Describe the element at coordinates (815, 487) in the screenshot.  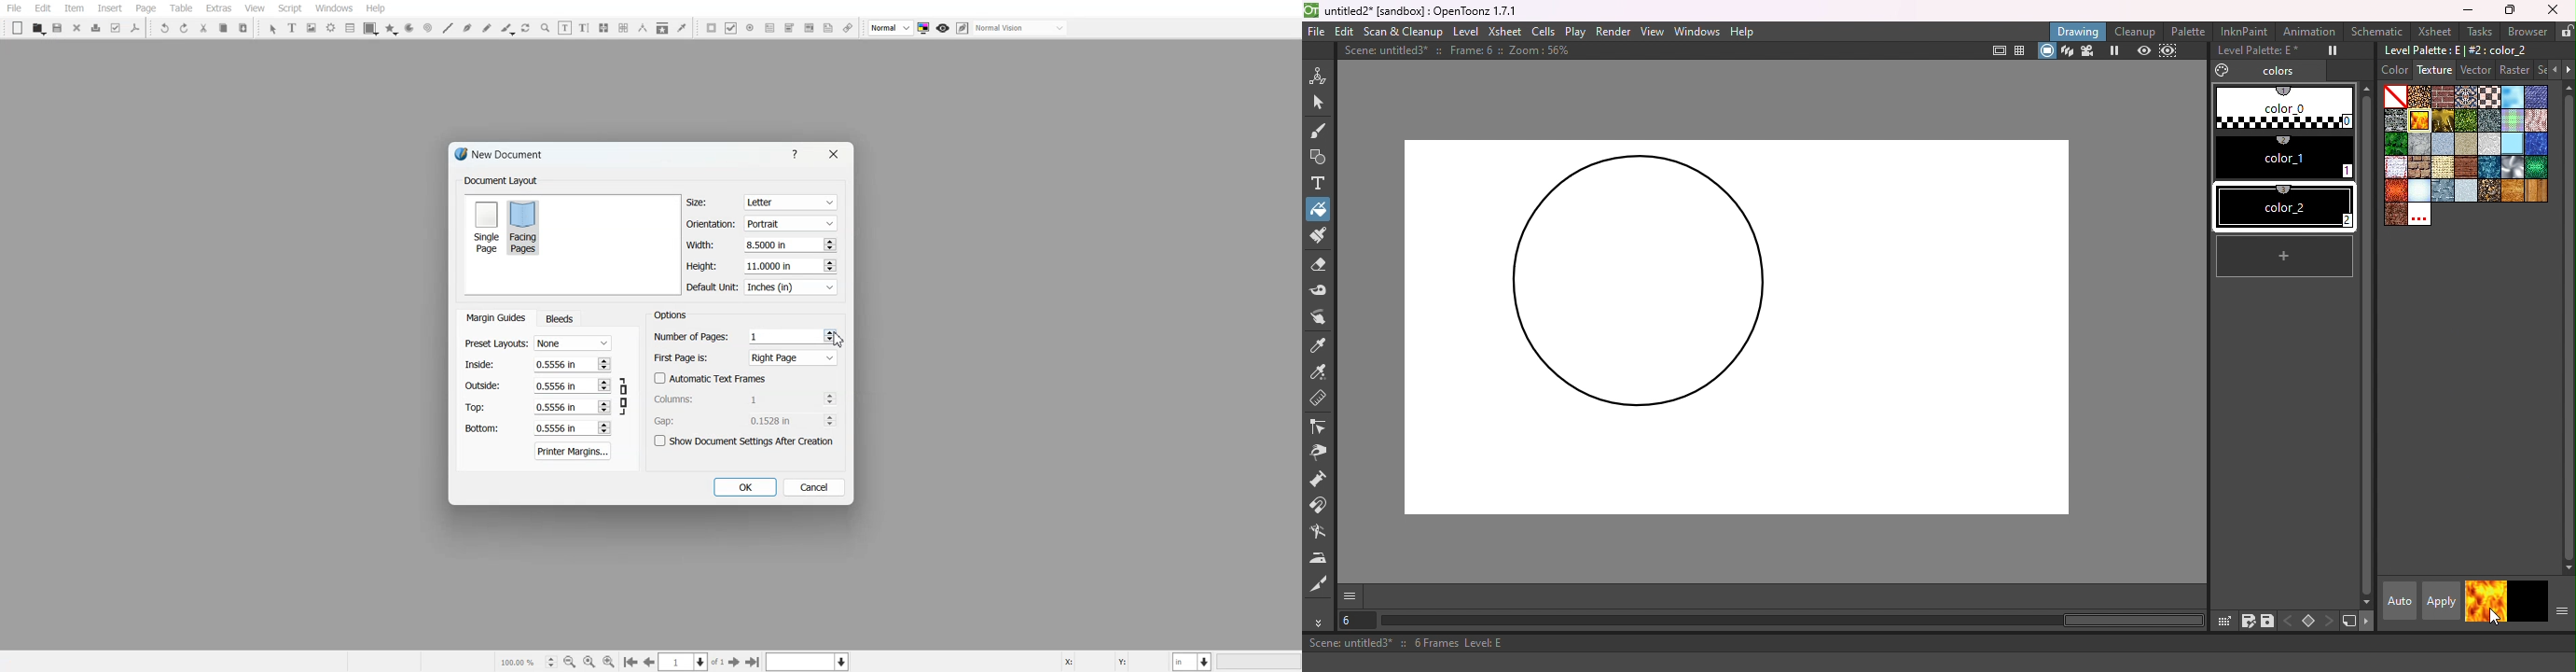
I see `Cancel` at that location.